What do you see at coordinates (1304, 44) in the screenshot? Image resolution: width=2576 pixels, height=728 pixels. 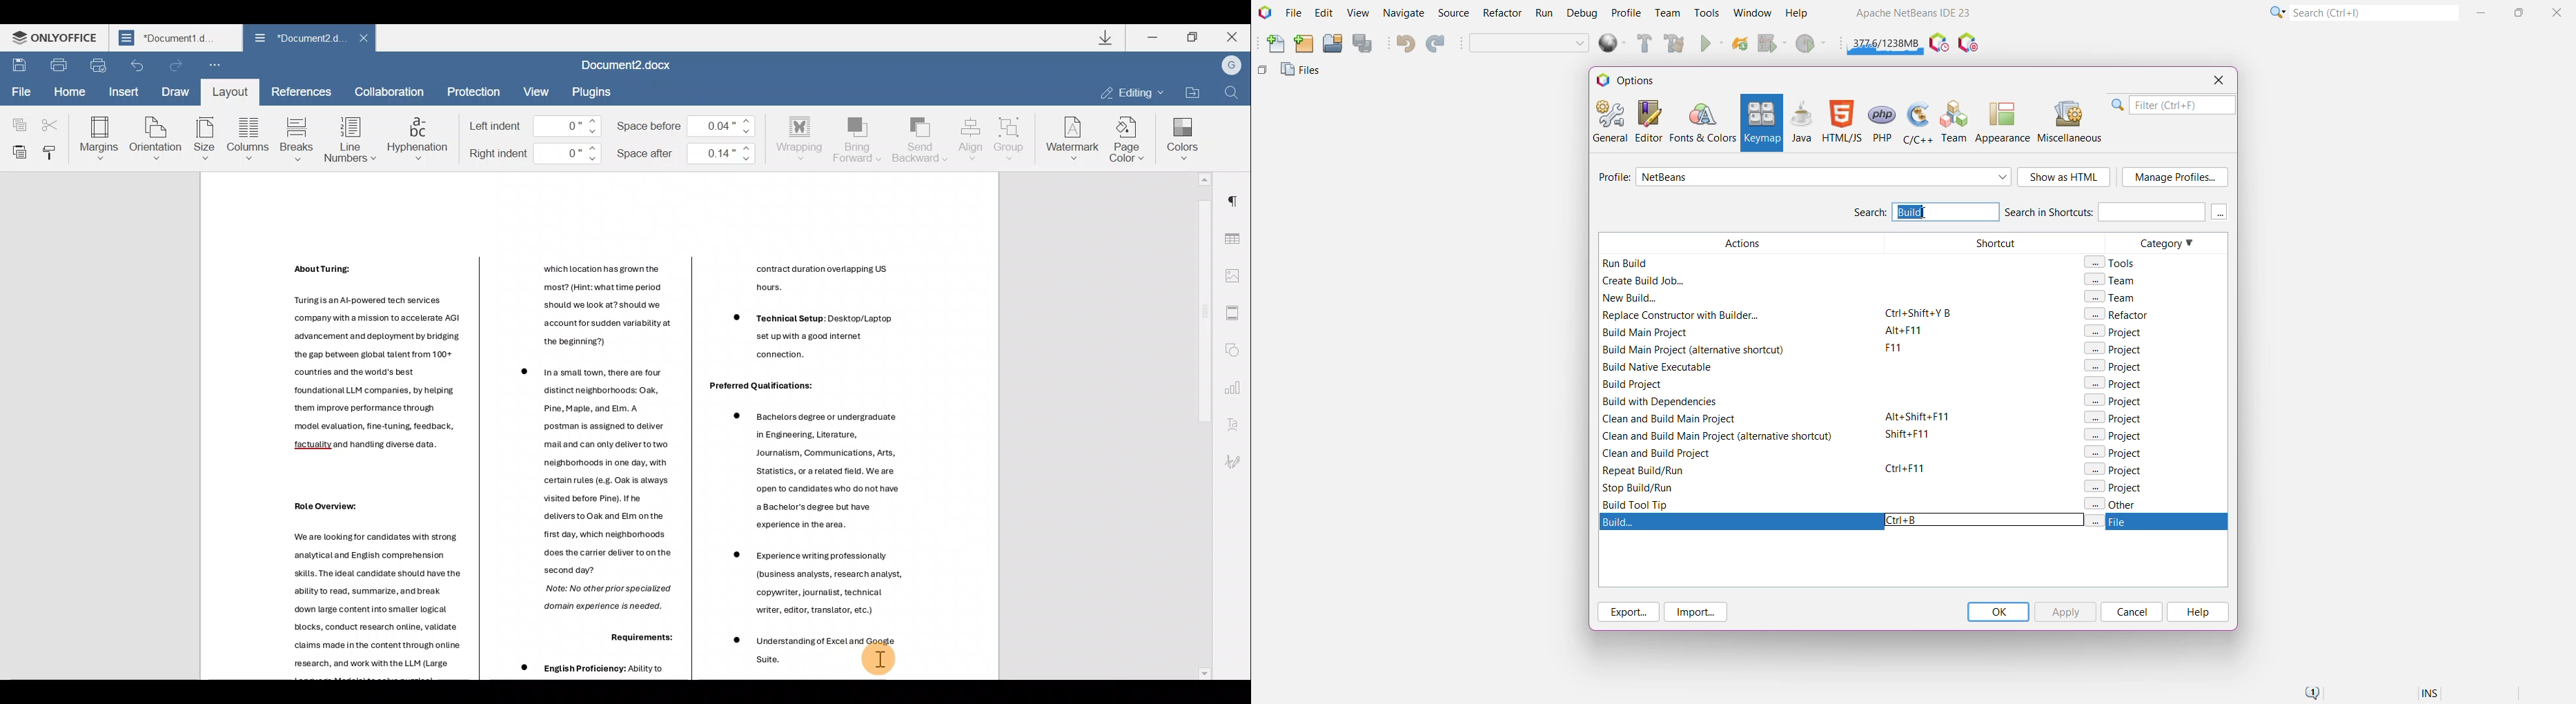 I see `New Project` at bounding box center [1304, 44].